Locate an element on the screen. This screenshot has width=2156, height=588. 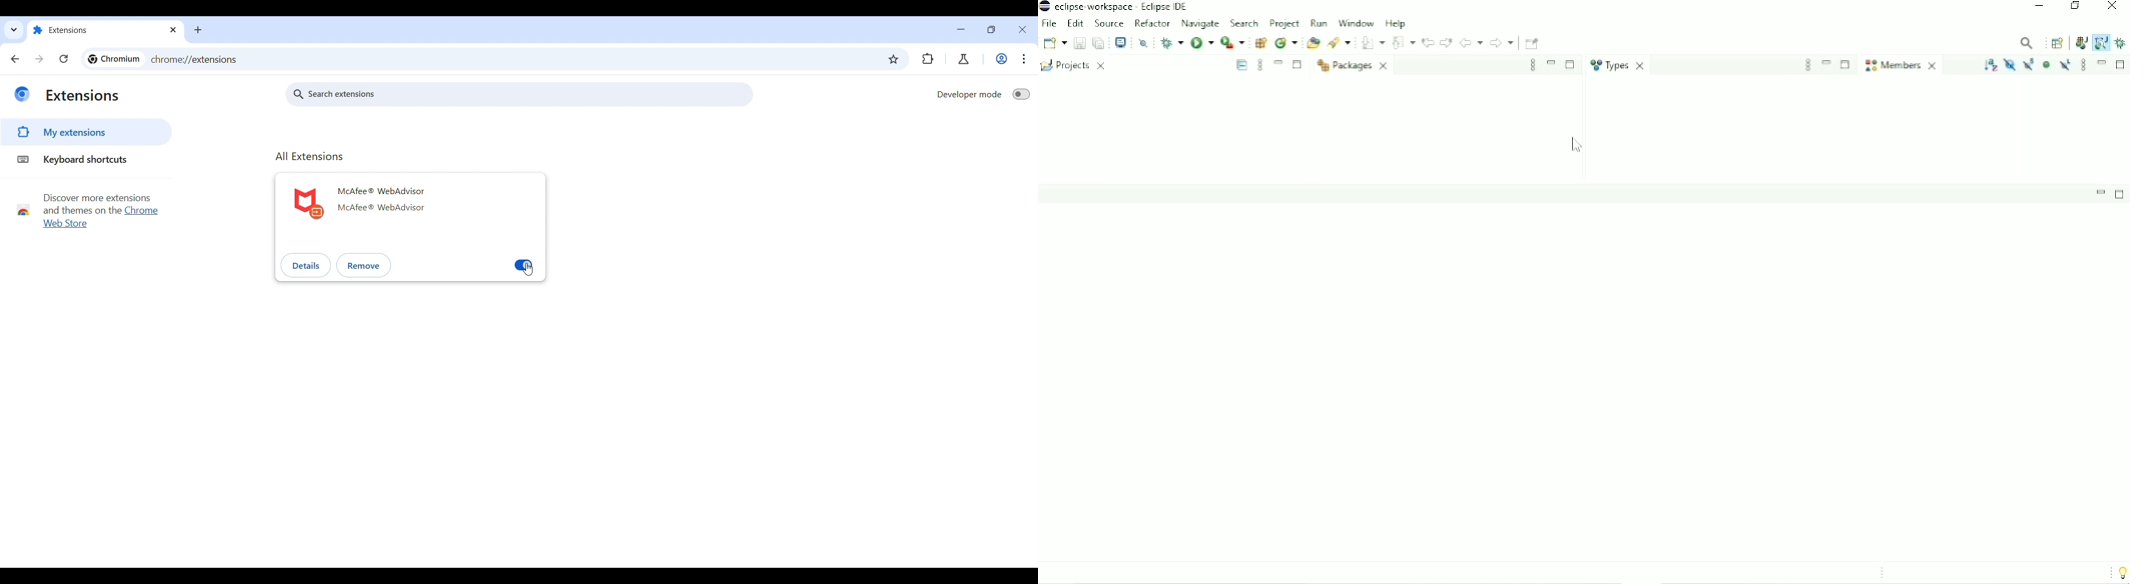
Go back is located at coordinates (15, 58).